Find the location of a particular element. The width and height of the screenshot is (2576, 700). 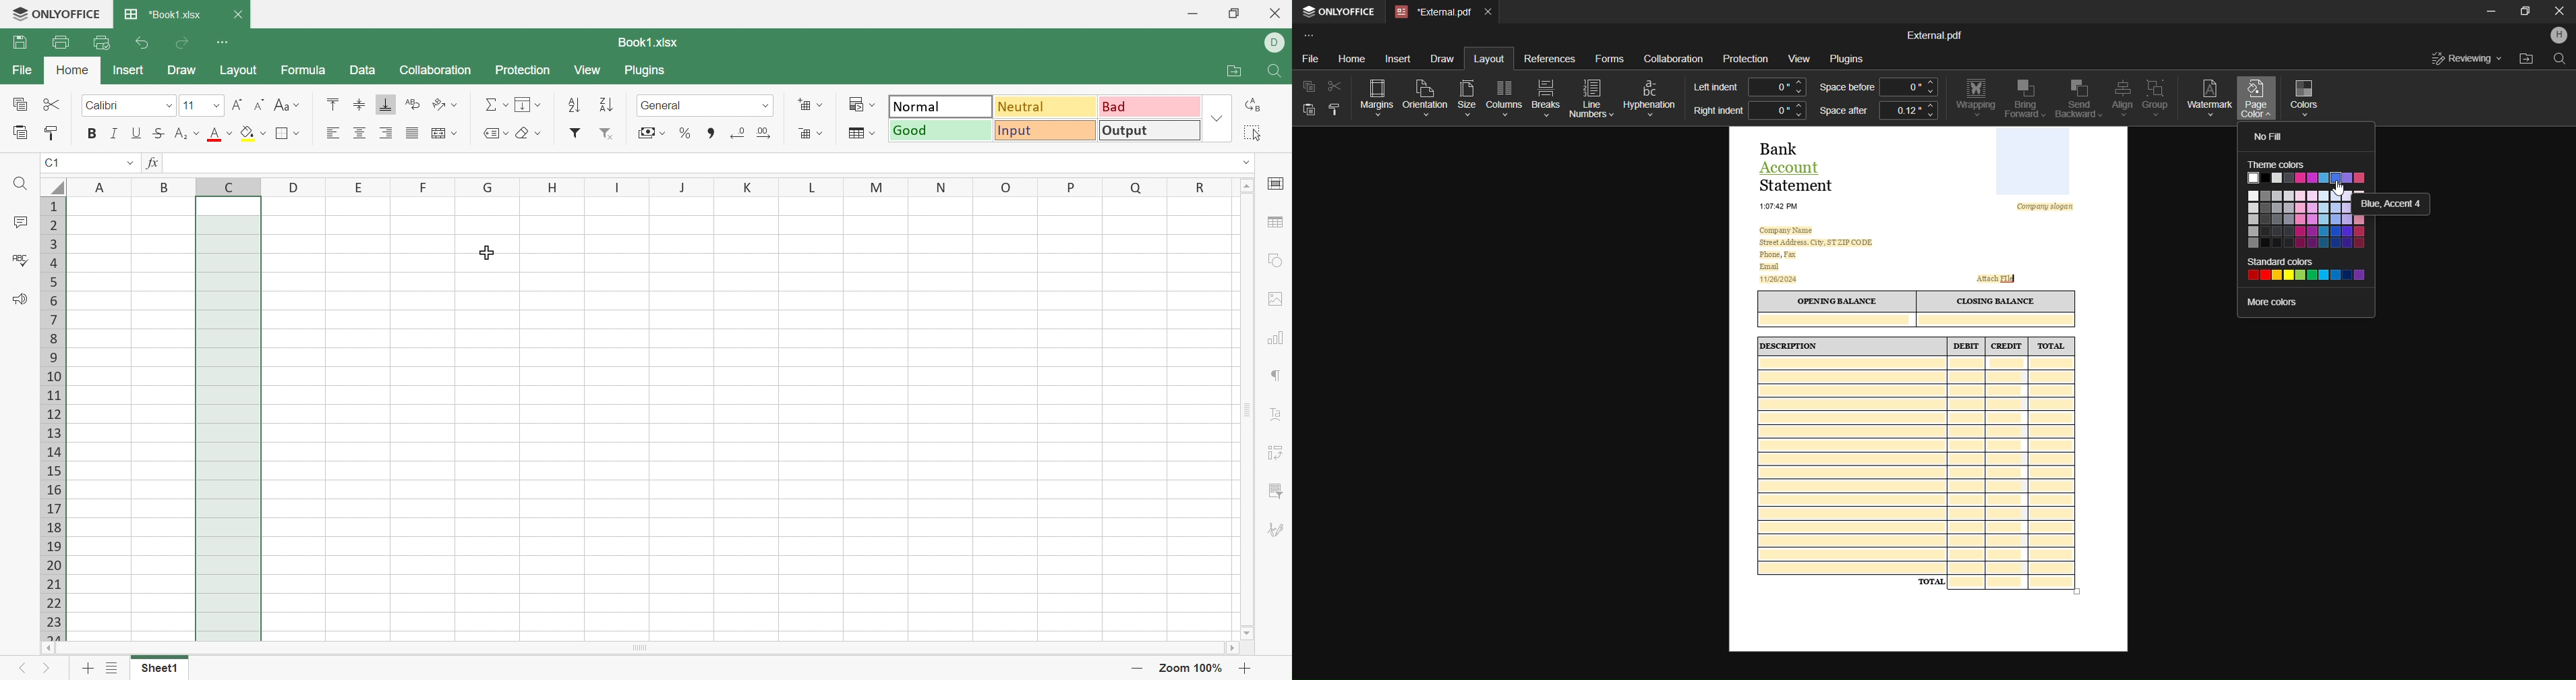

Left Indent is located at coordinates (1716, 86).